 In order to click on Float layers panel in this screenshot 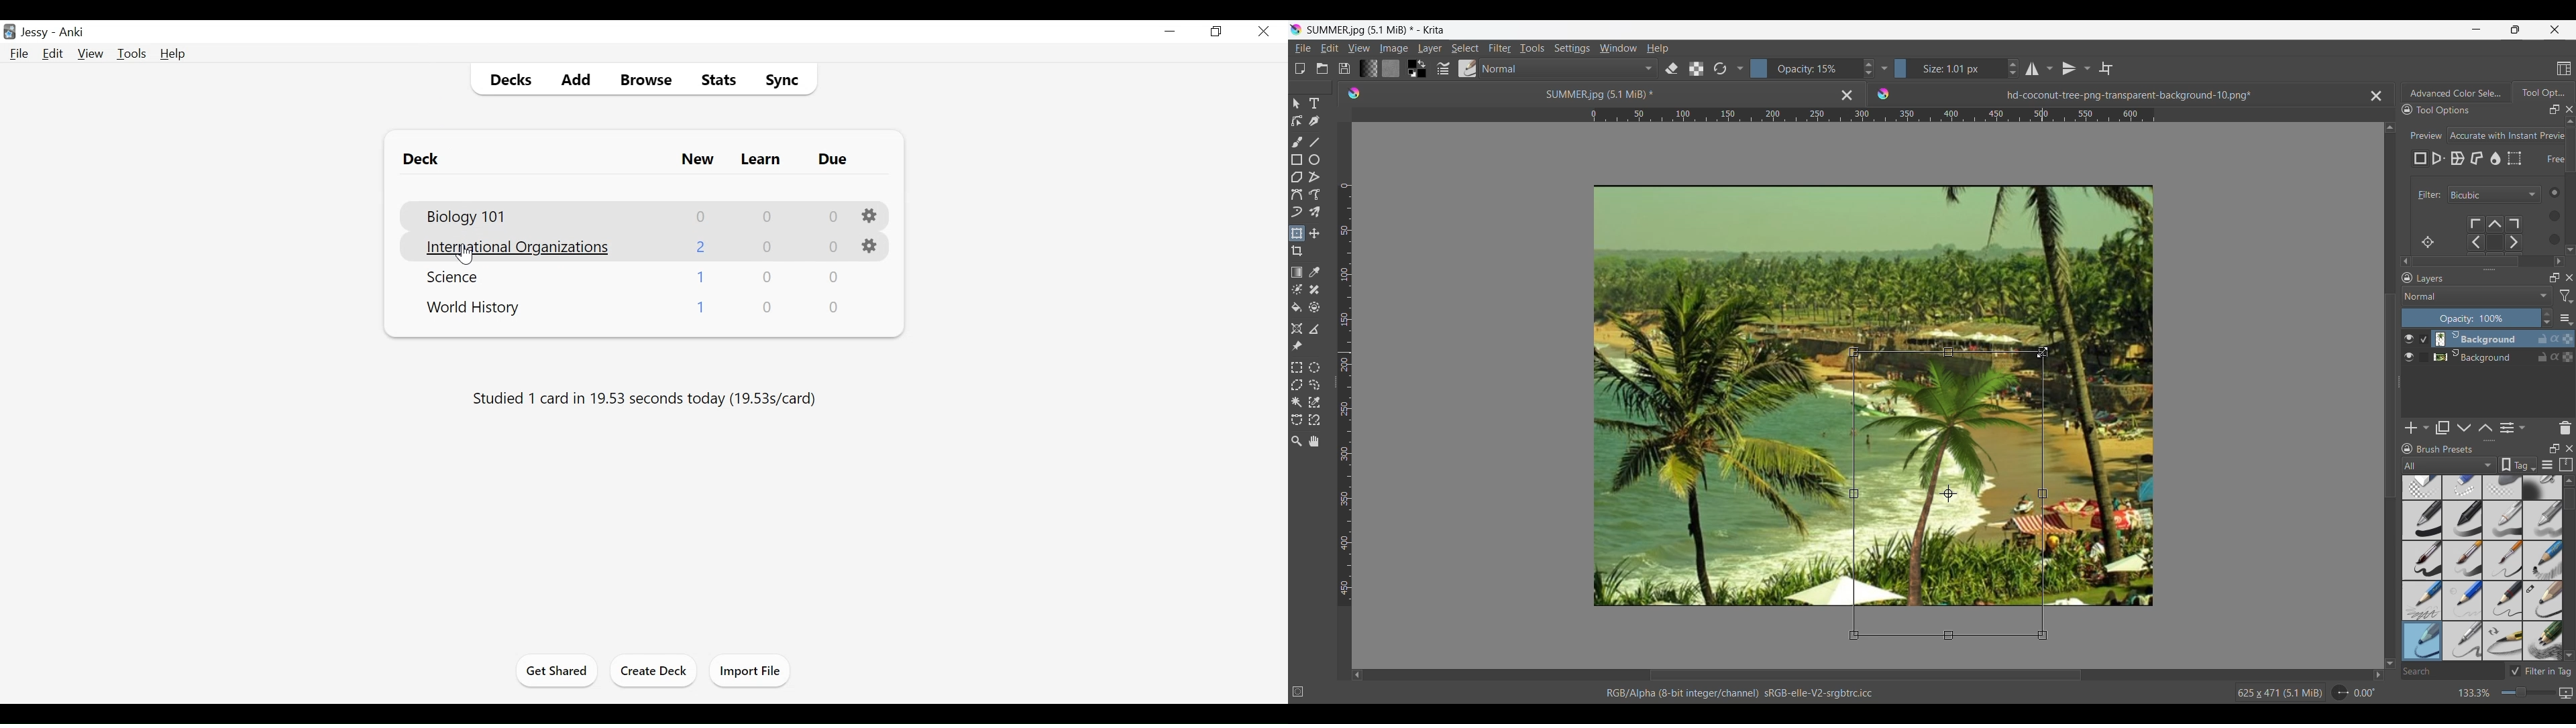, I will do `click(2555, 278)`.